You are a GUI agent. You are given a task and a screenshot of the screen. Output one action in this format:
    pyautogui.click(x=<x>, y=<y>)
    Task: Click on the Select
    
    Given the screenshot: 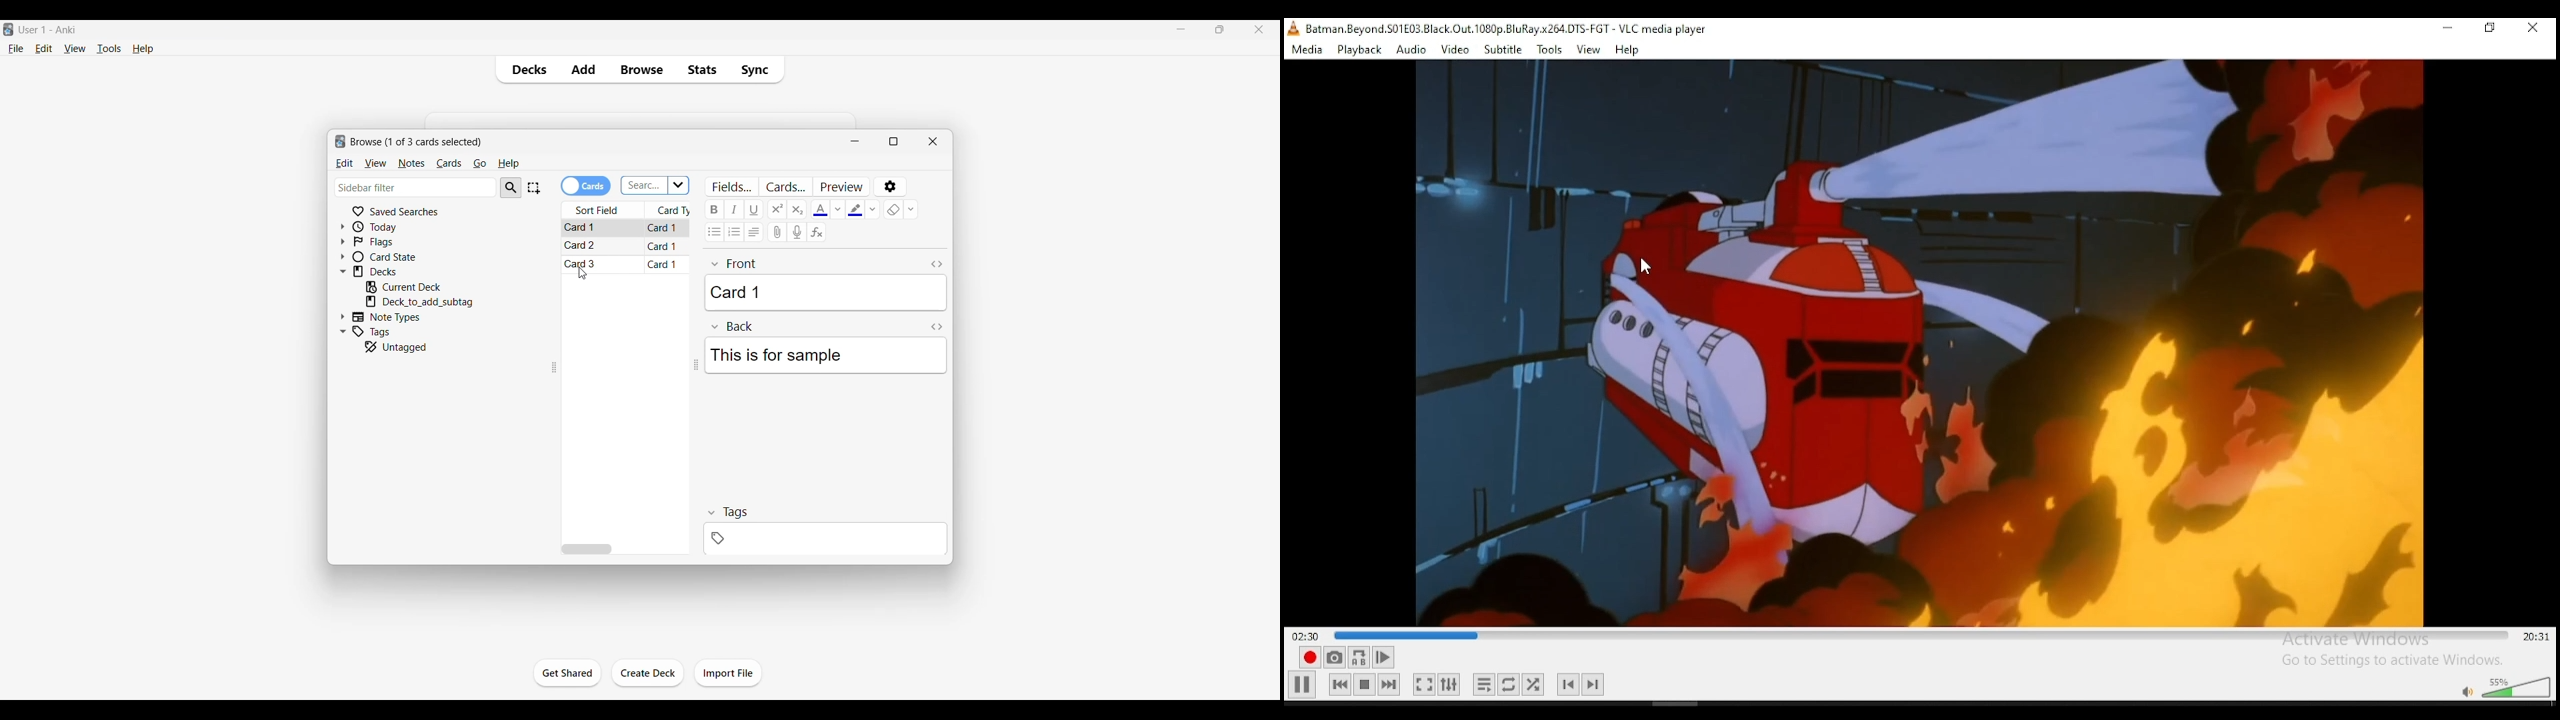 What is the action you would take?
    pyautogui.click(x=533, y=188)
    